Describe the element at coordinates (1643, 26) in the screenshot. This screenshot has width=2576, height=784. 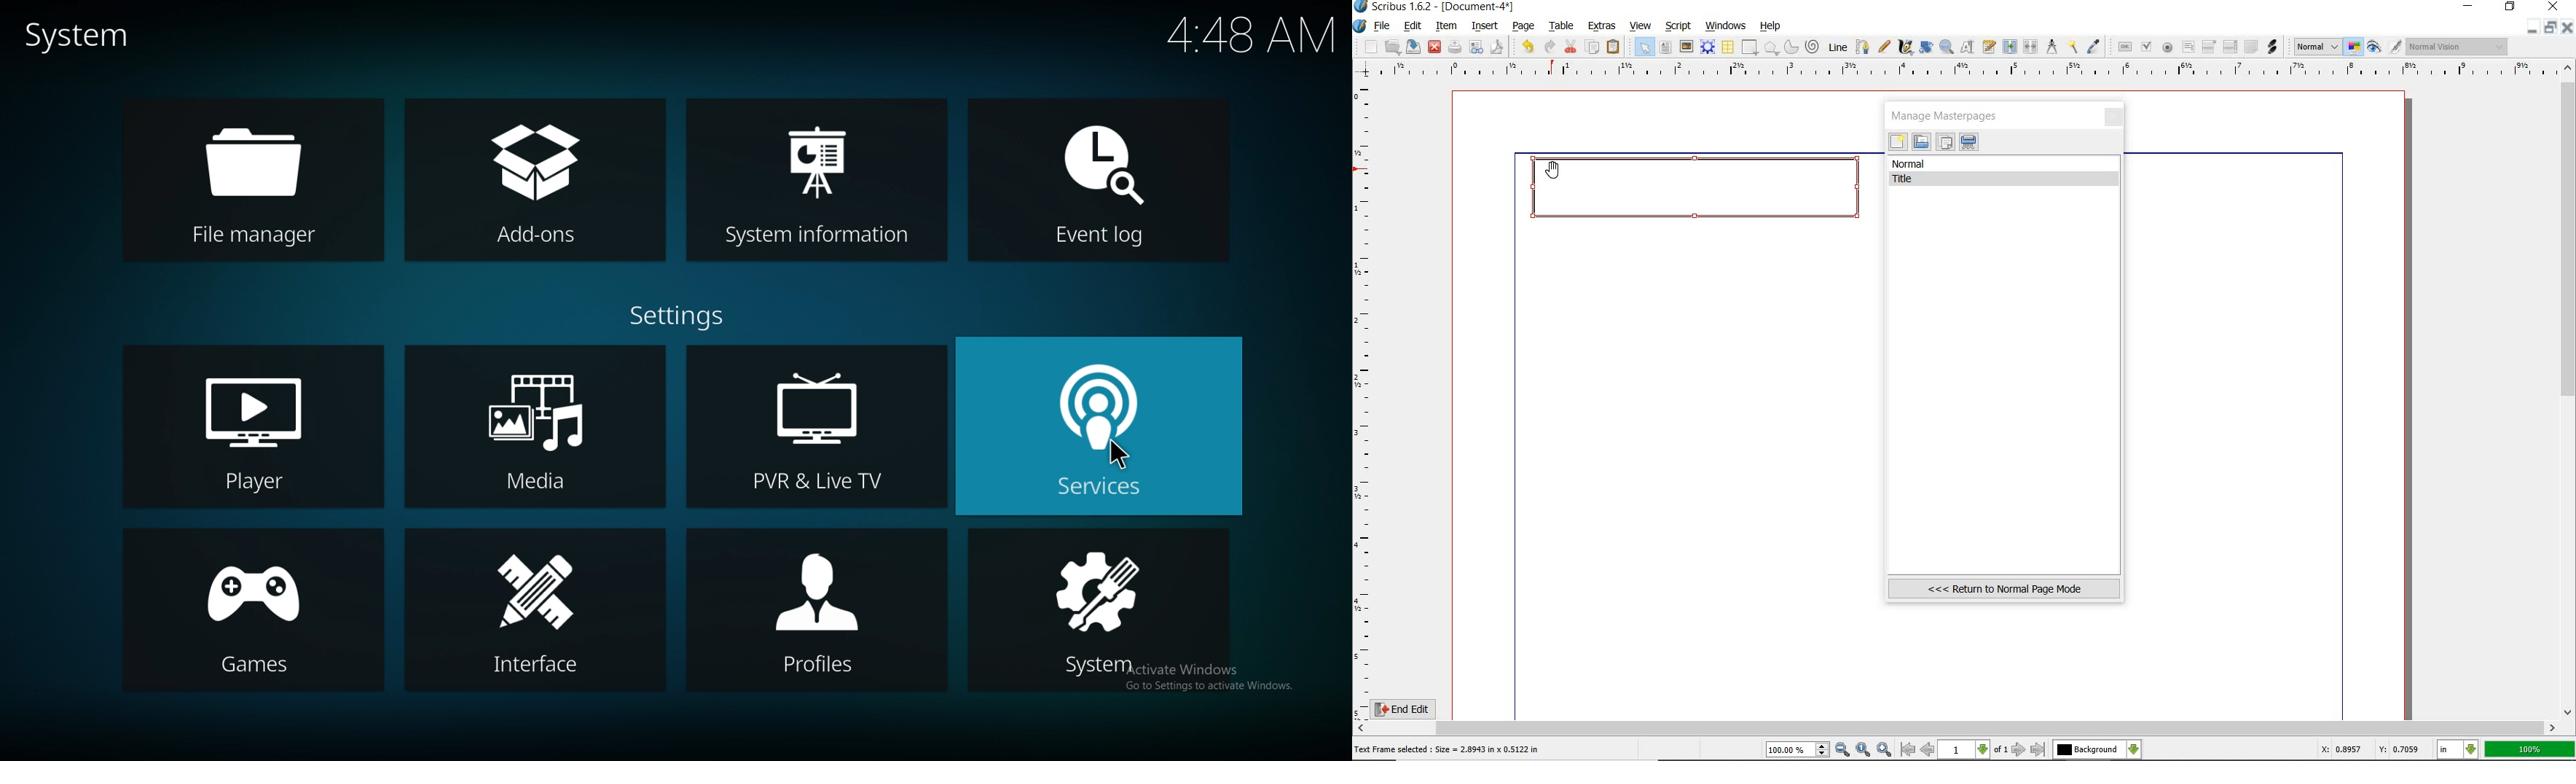
I see `view` at that location.